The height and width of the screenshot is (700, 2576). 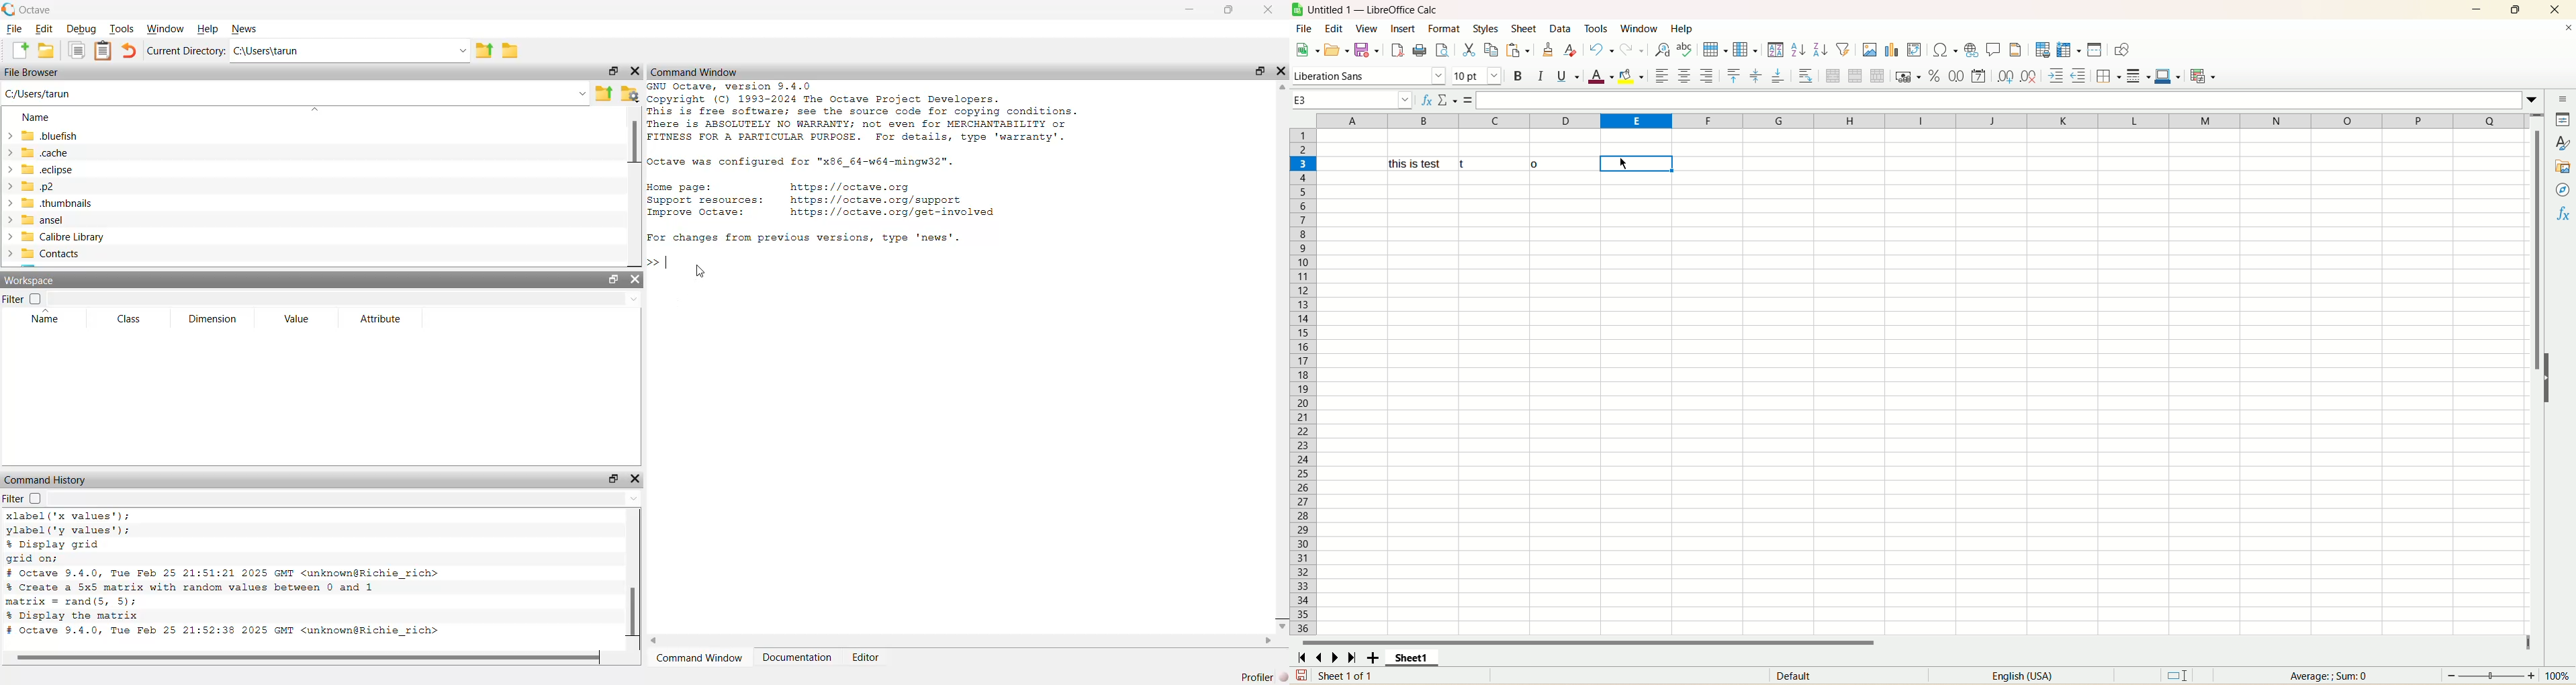 What do you see at coordinates (2007, 76) in the screenshot?
I see `add decimal place` at bounding box center [2007, 76].